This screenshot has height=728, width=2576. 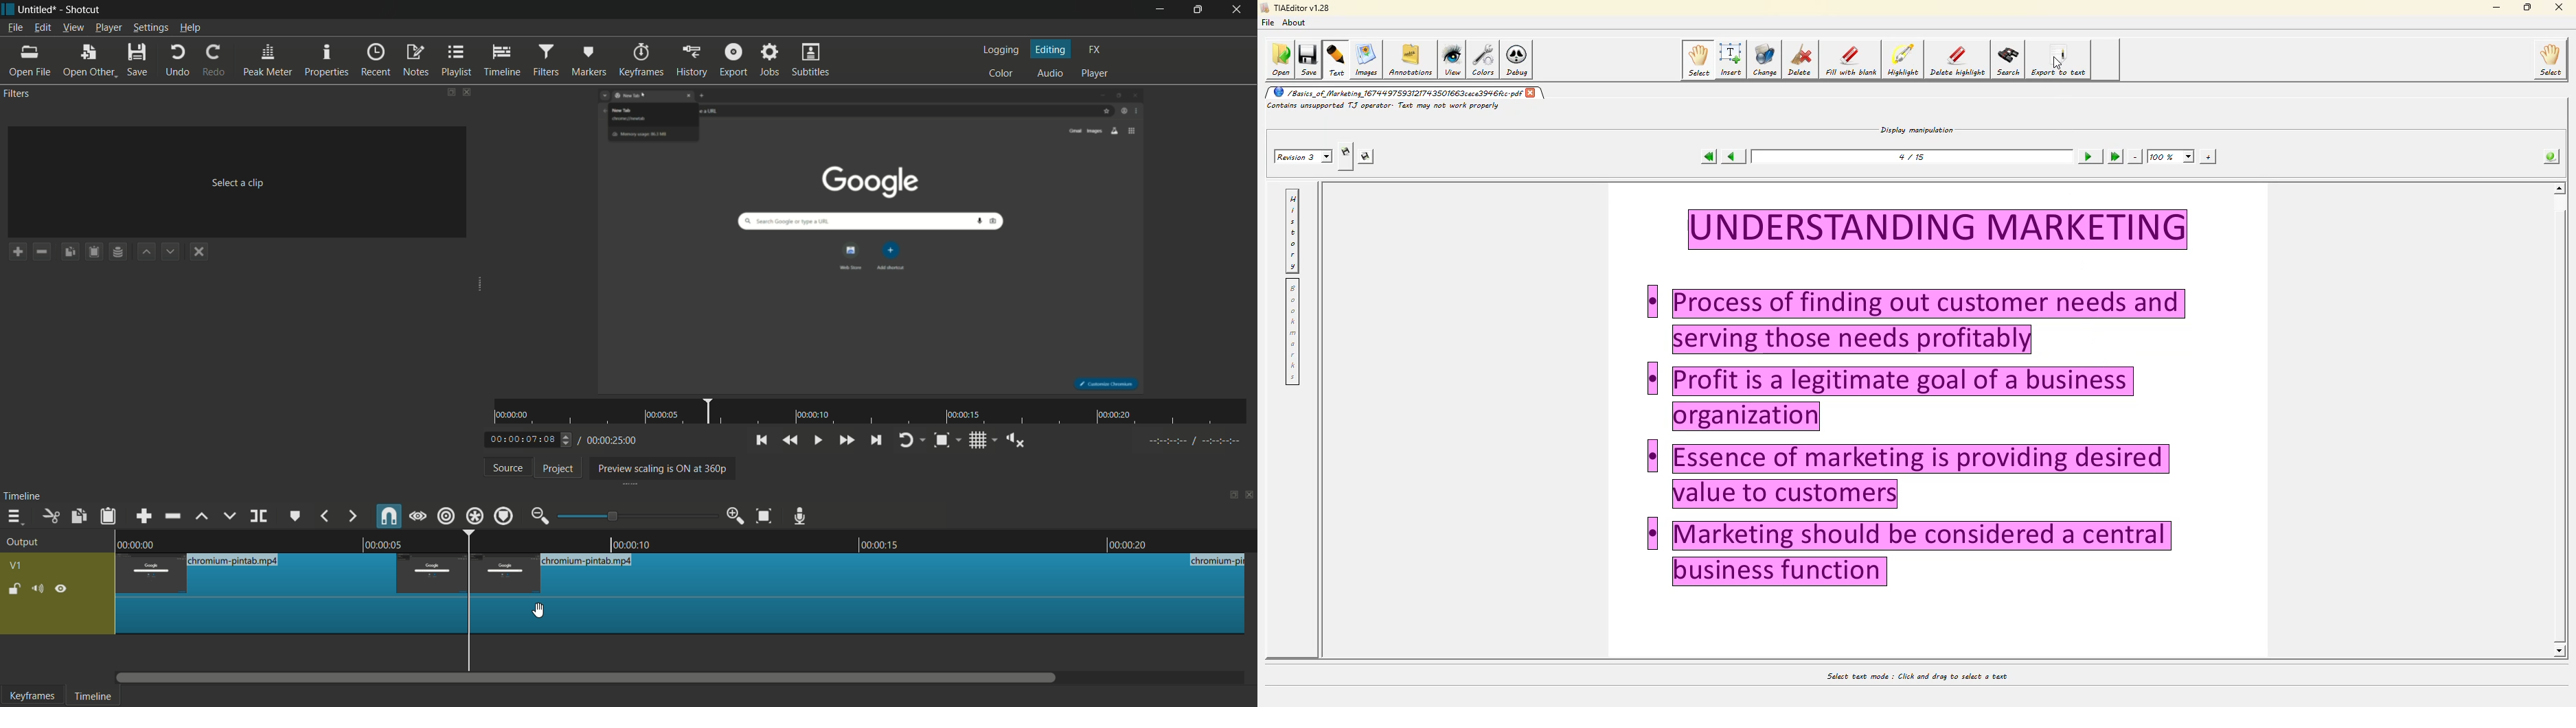 What do you see at coordinates (449, 92) in the screenshot?
I see `change layout` at bounding box center [449, 92].